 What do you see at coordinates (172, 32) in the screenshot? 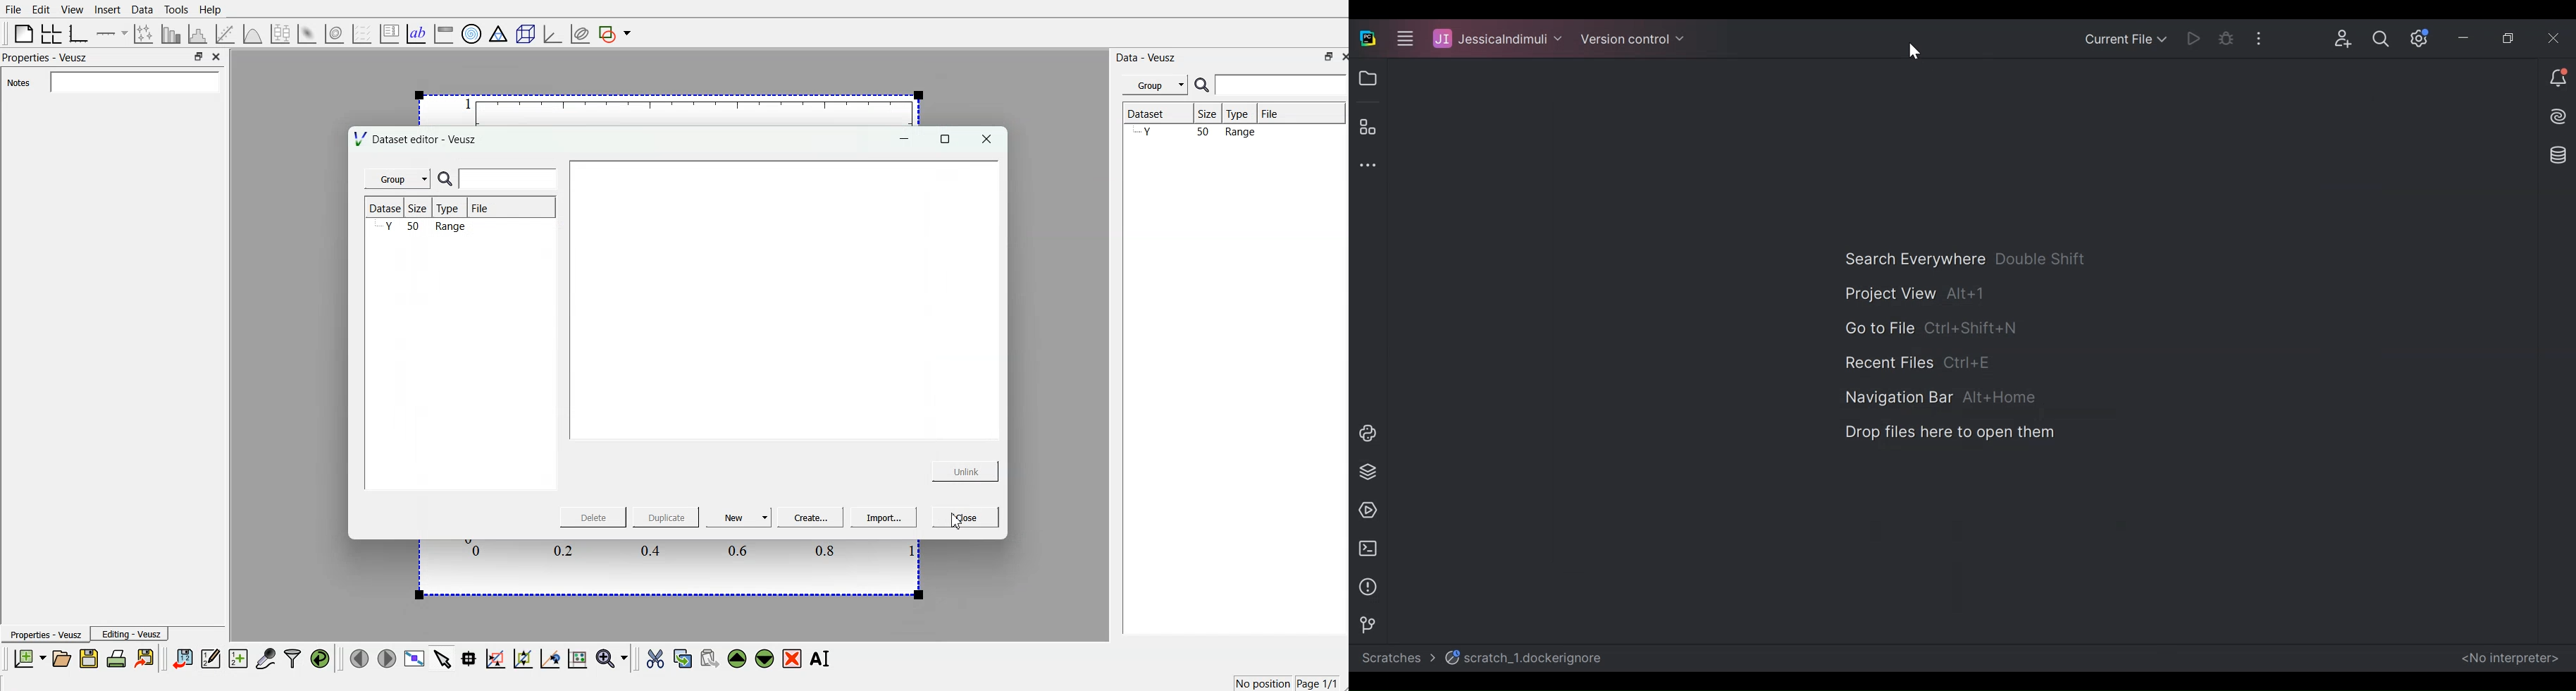
I see `bar chart` at bounding box center [172, 32].